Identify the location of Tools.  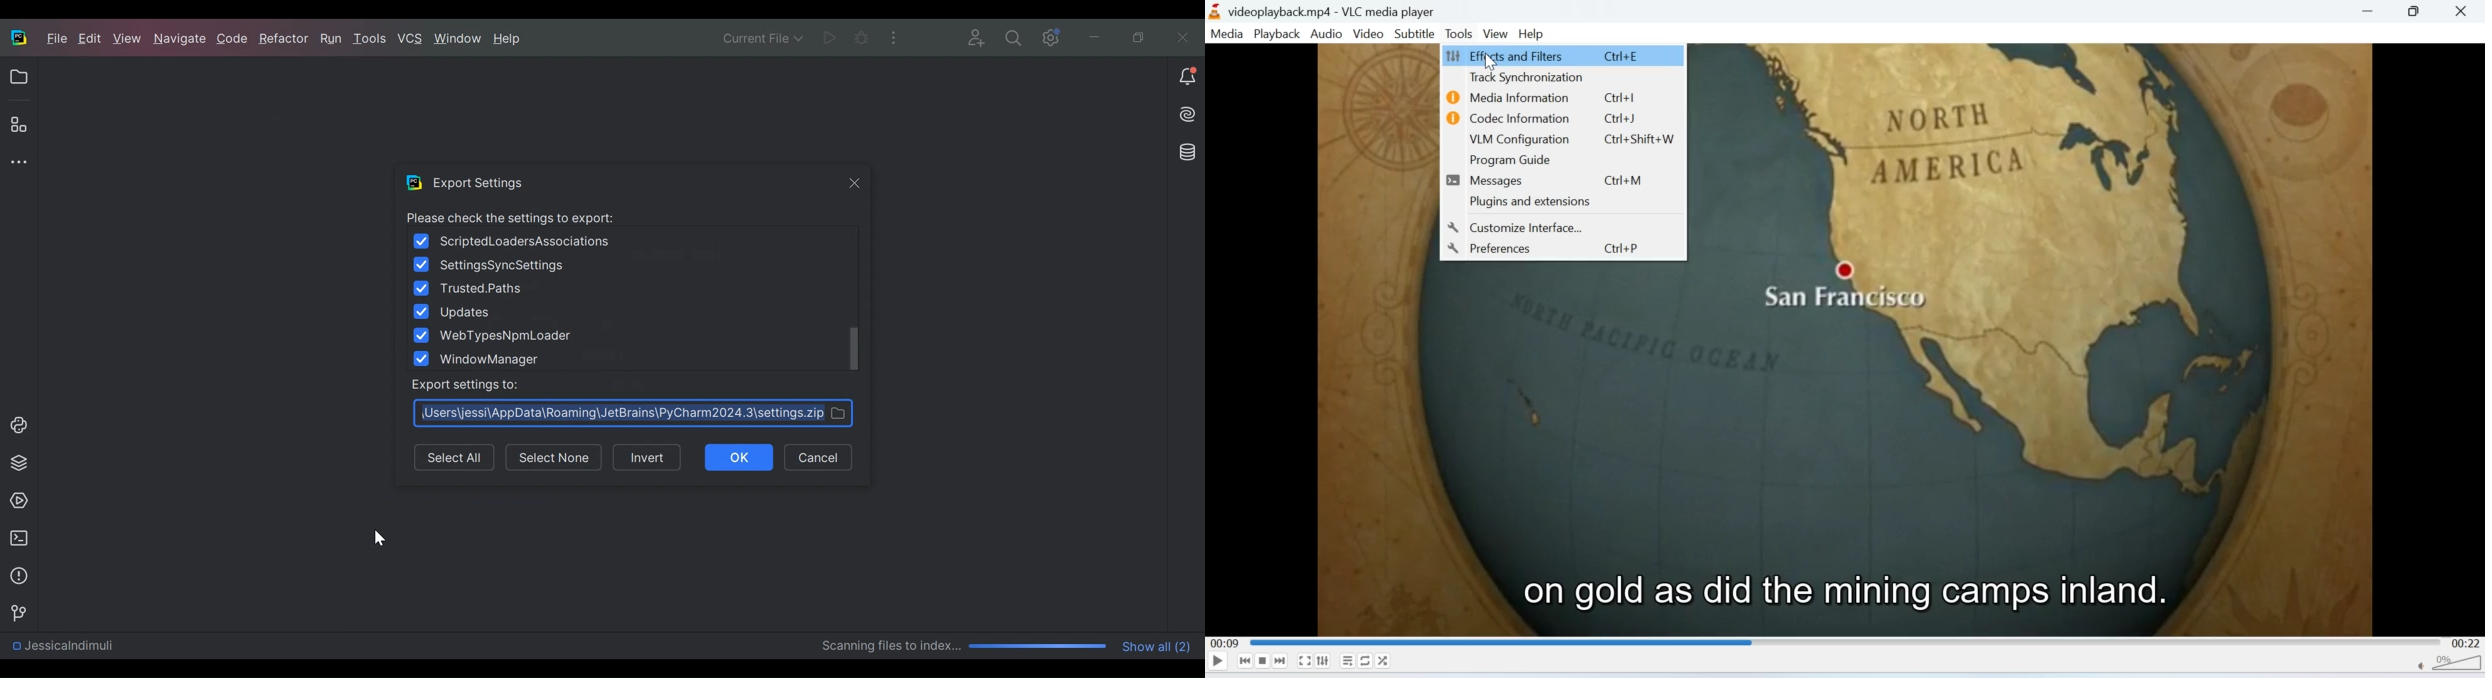
(1459, 34).